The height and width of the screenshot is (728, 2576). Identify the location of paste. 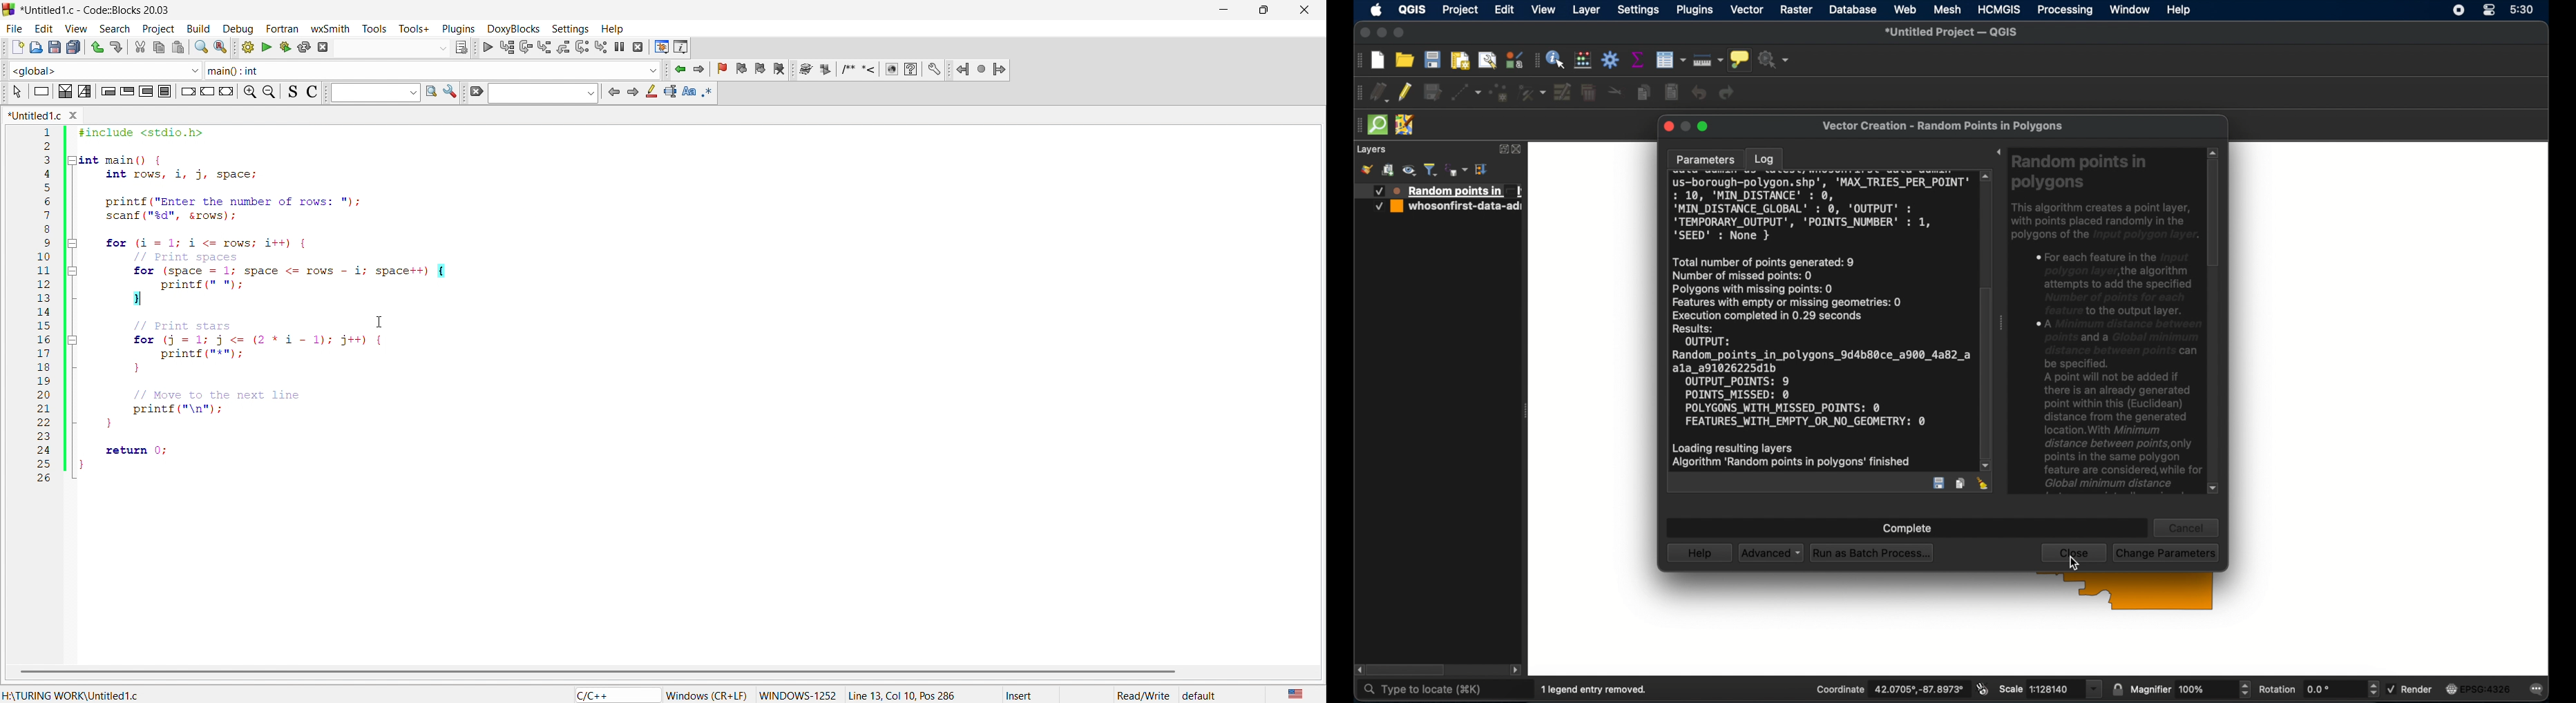
(178, 47).